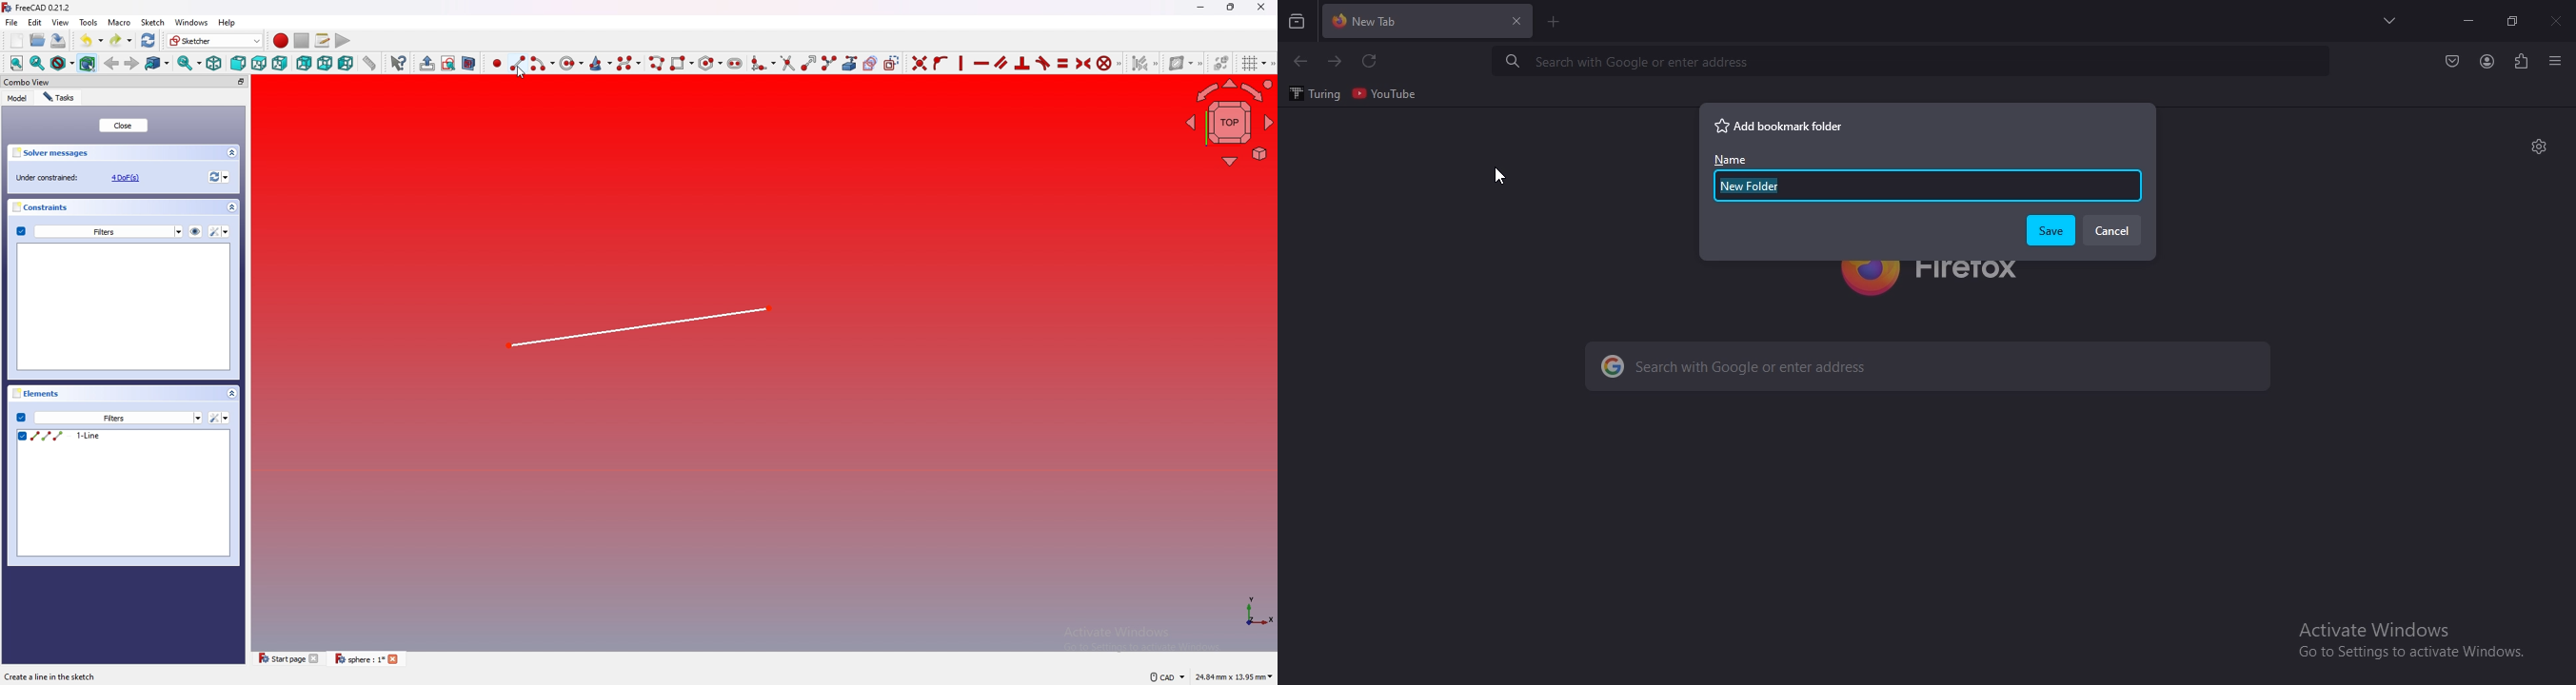 The height and width of the screenshot is (700, 2576). What do you see at coordinates (2486, 63) in the screenshot?
I see `account profile` at bounding box center [2486, 63].